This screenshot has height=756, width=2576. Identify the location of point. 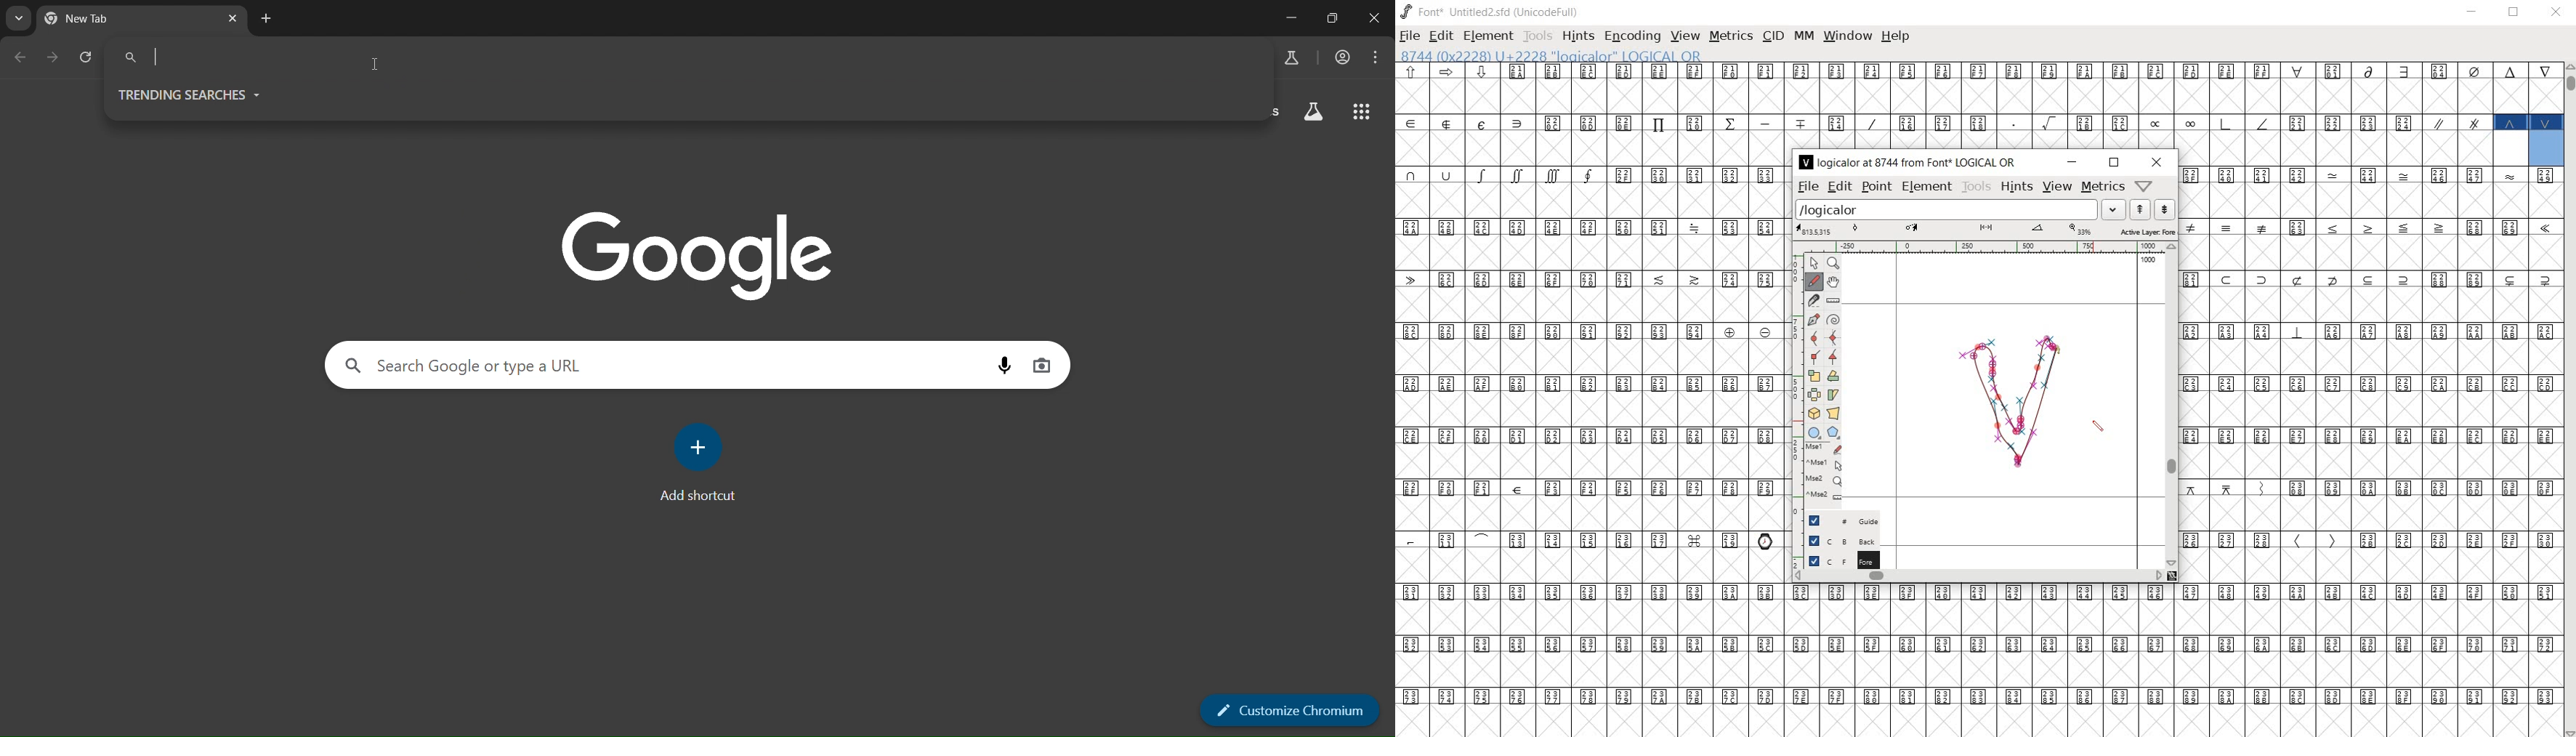
(1876, 187).